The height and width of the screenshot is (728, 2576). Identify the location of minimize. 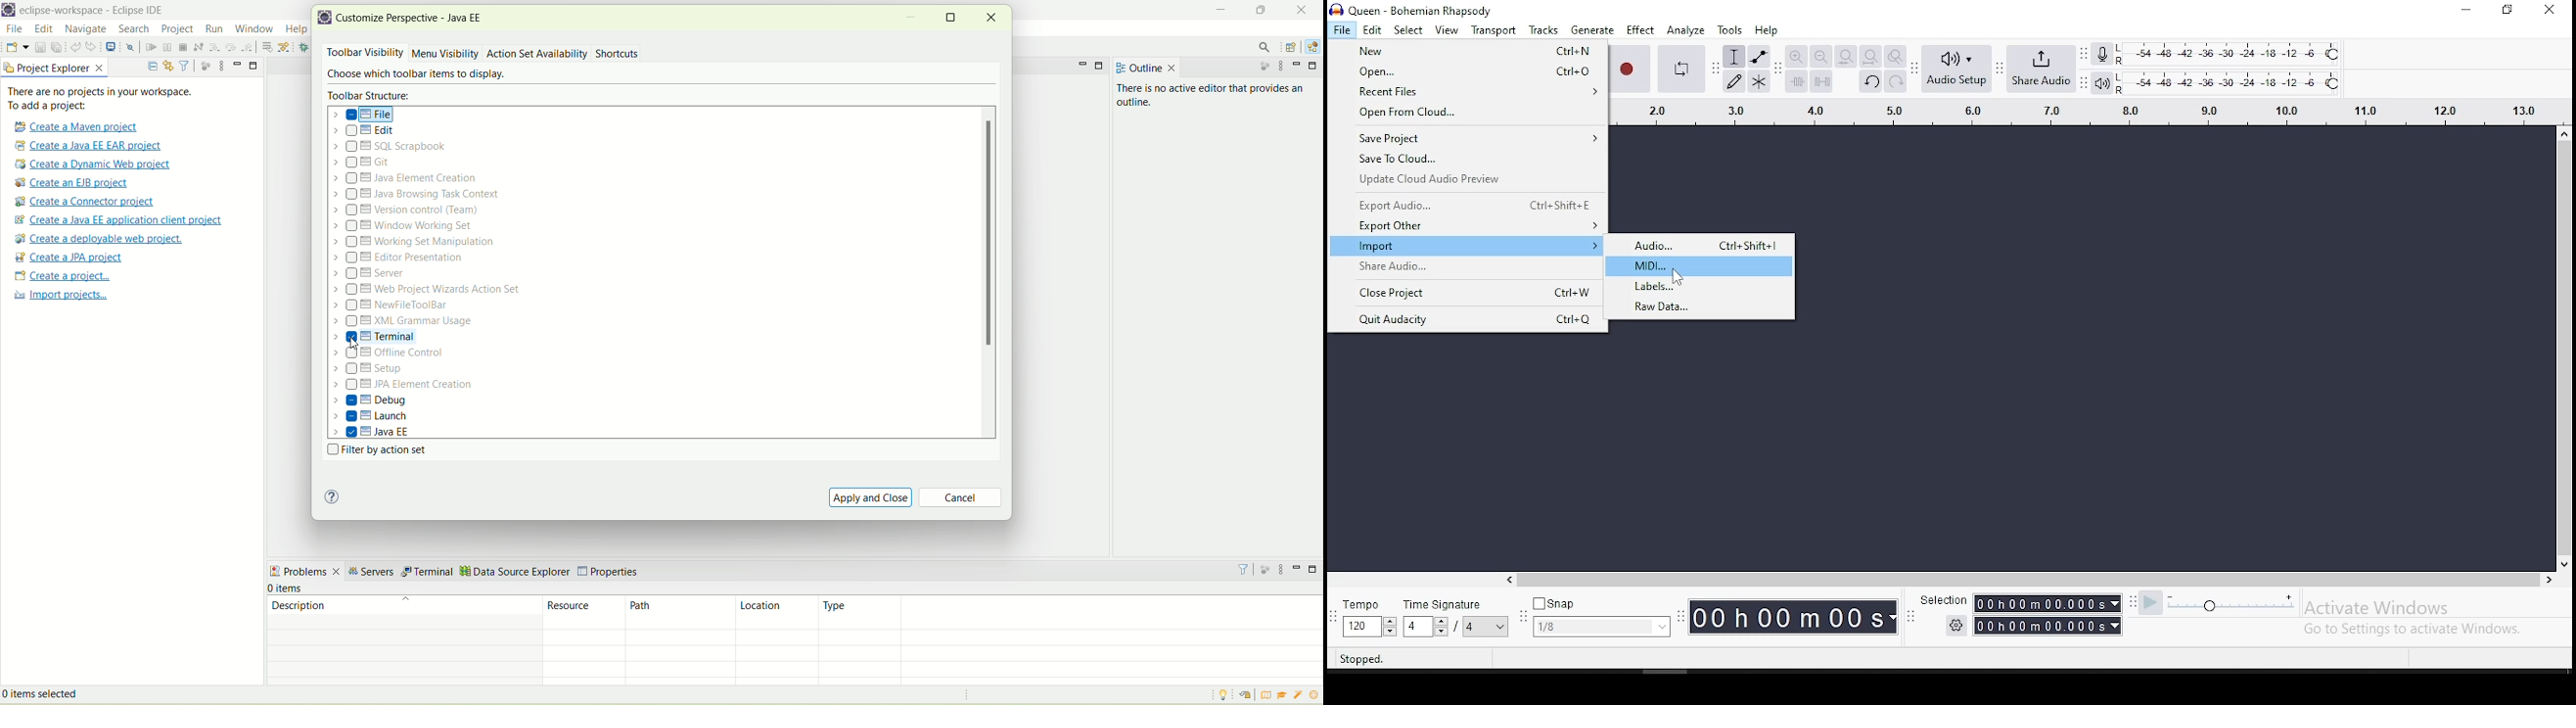
(1298, 567).